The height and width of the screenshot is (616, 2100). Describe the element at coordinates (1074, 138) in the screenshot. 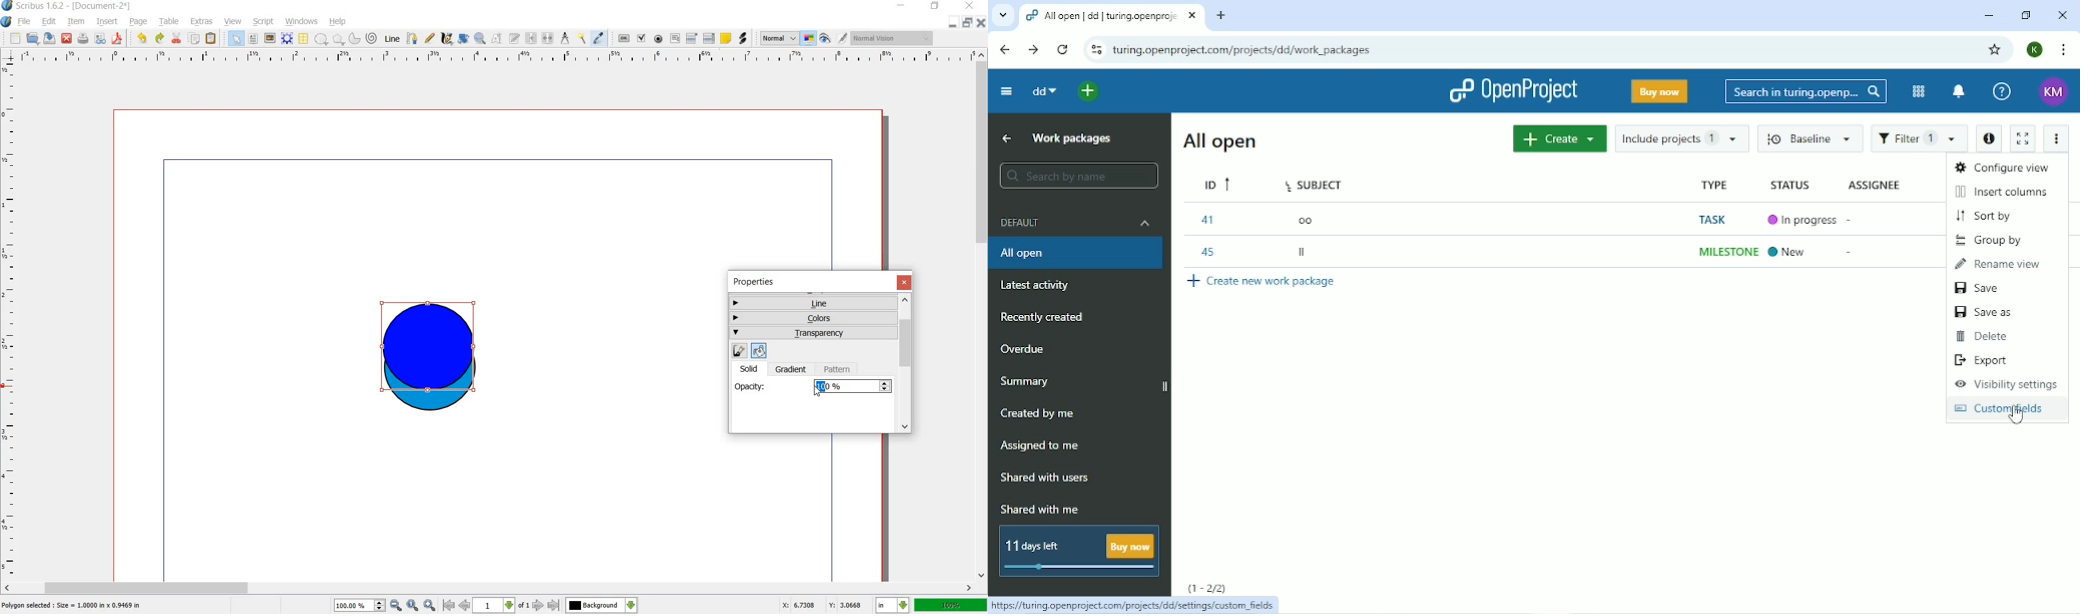

I see `Work packages` at that location.